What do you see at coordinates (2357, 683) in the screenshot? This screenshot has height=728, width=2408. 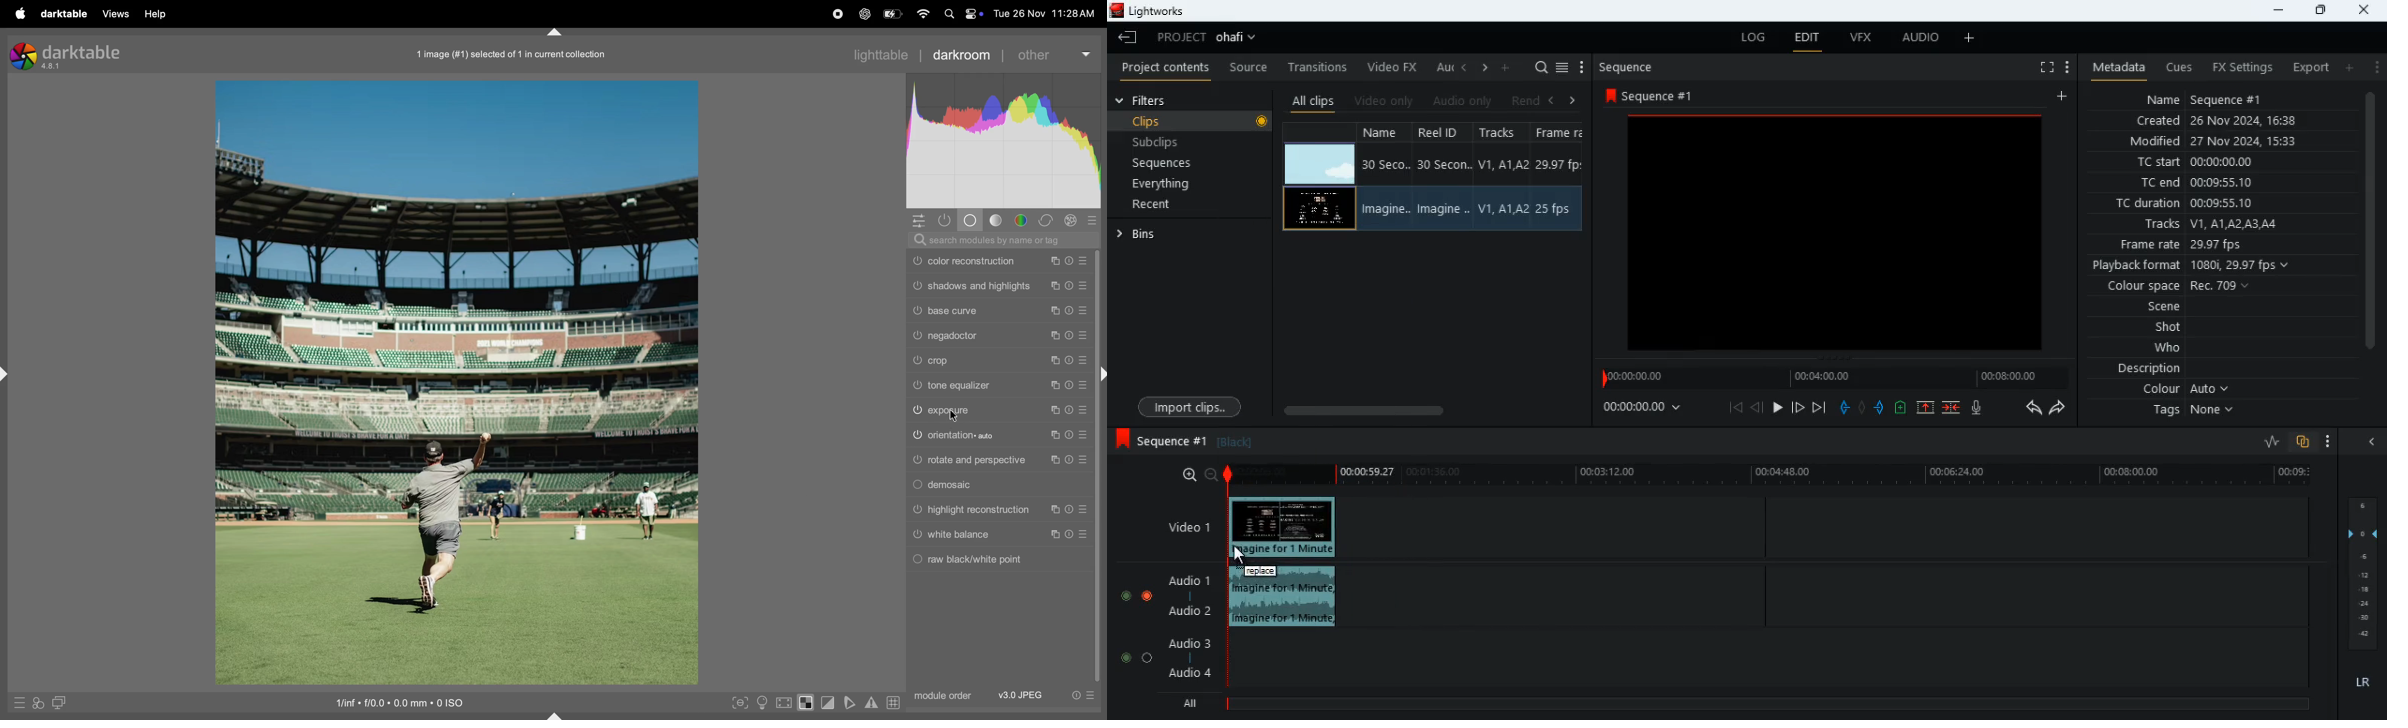 I see `lr` at bounding box center [2357, 683].